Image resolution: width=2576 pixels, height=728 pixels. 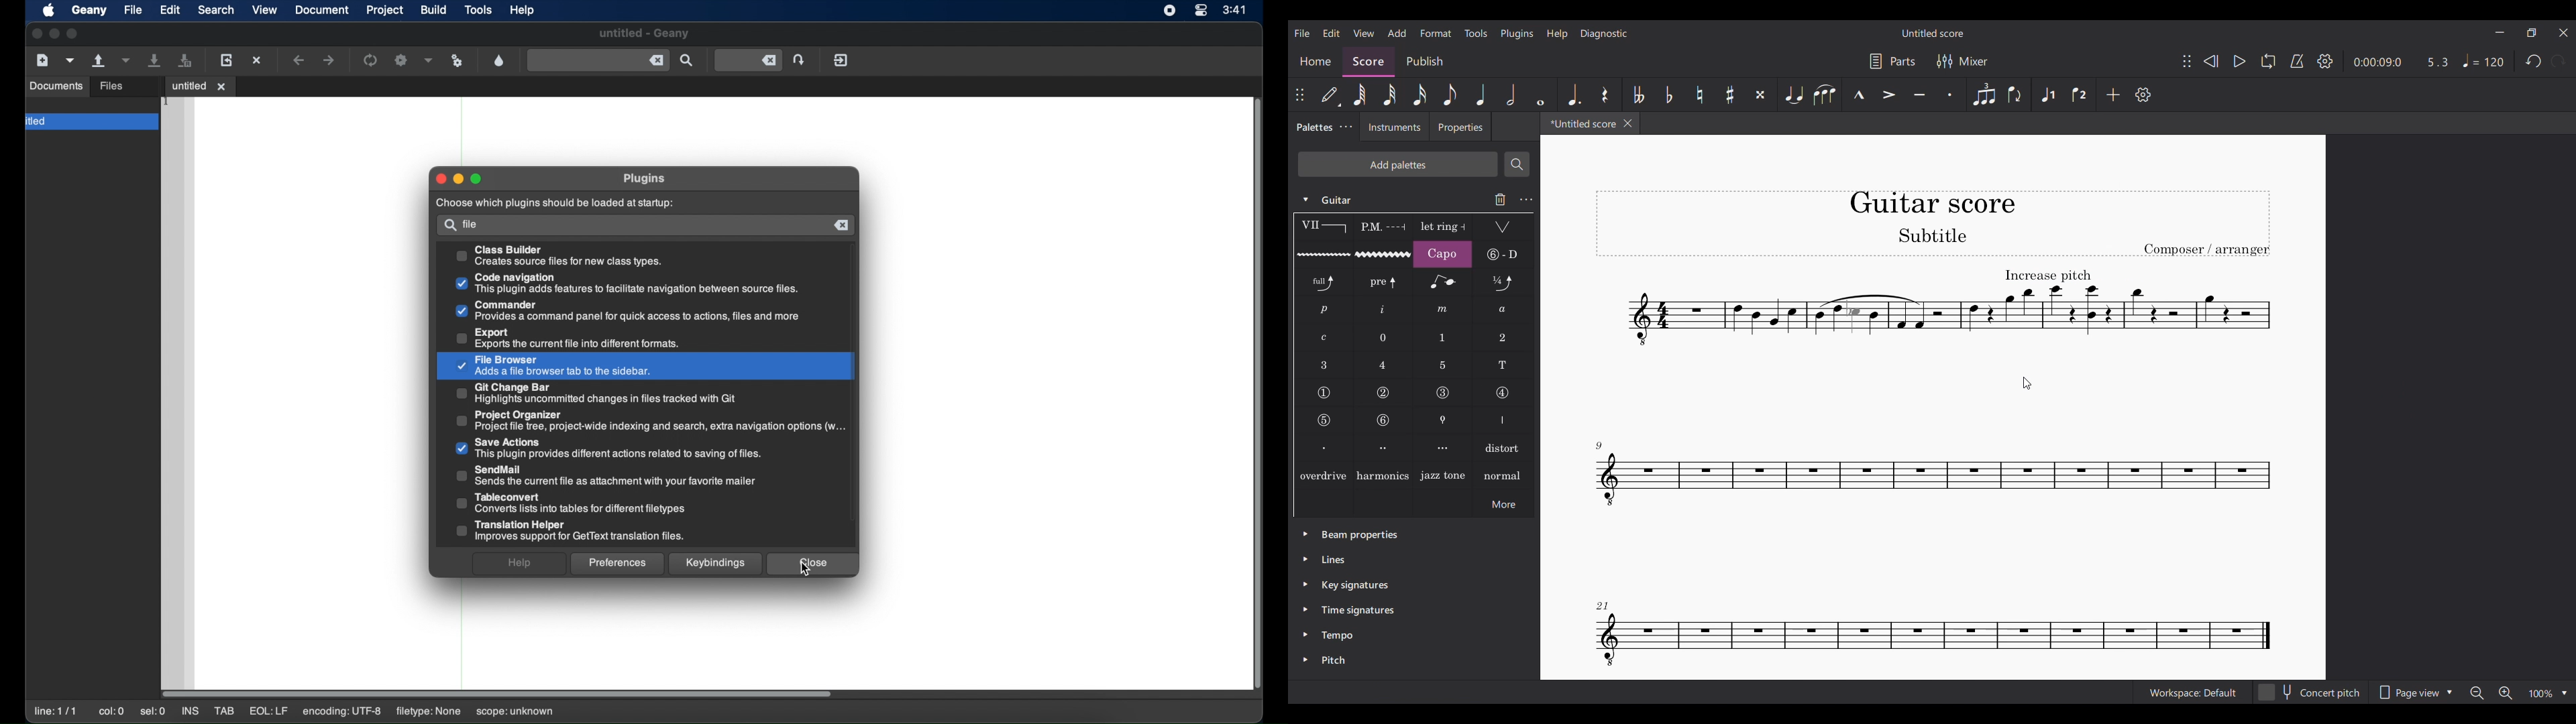 What do you see at coordinates (1394, 127) in the screenshot?
I see `Instruments tab` at bounding box center [1394, 127].